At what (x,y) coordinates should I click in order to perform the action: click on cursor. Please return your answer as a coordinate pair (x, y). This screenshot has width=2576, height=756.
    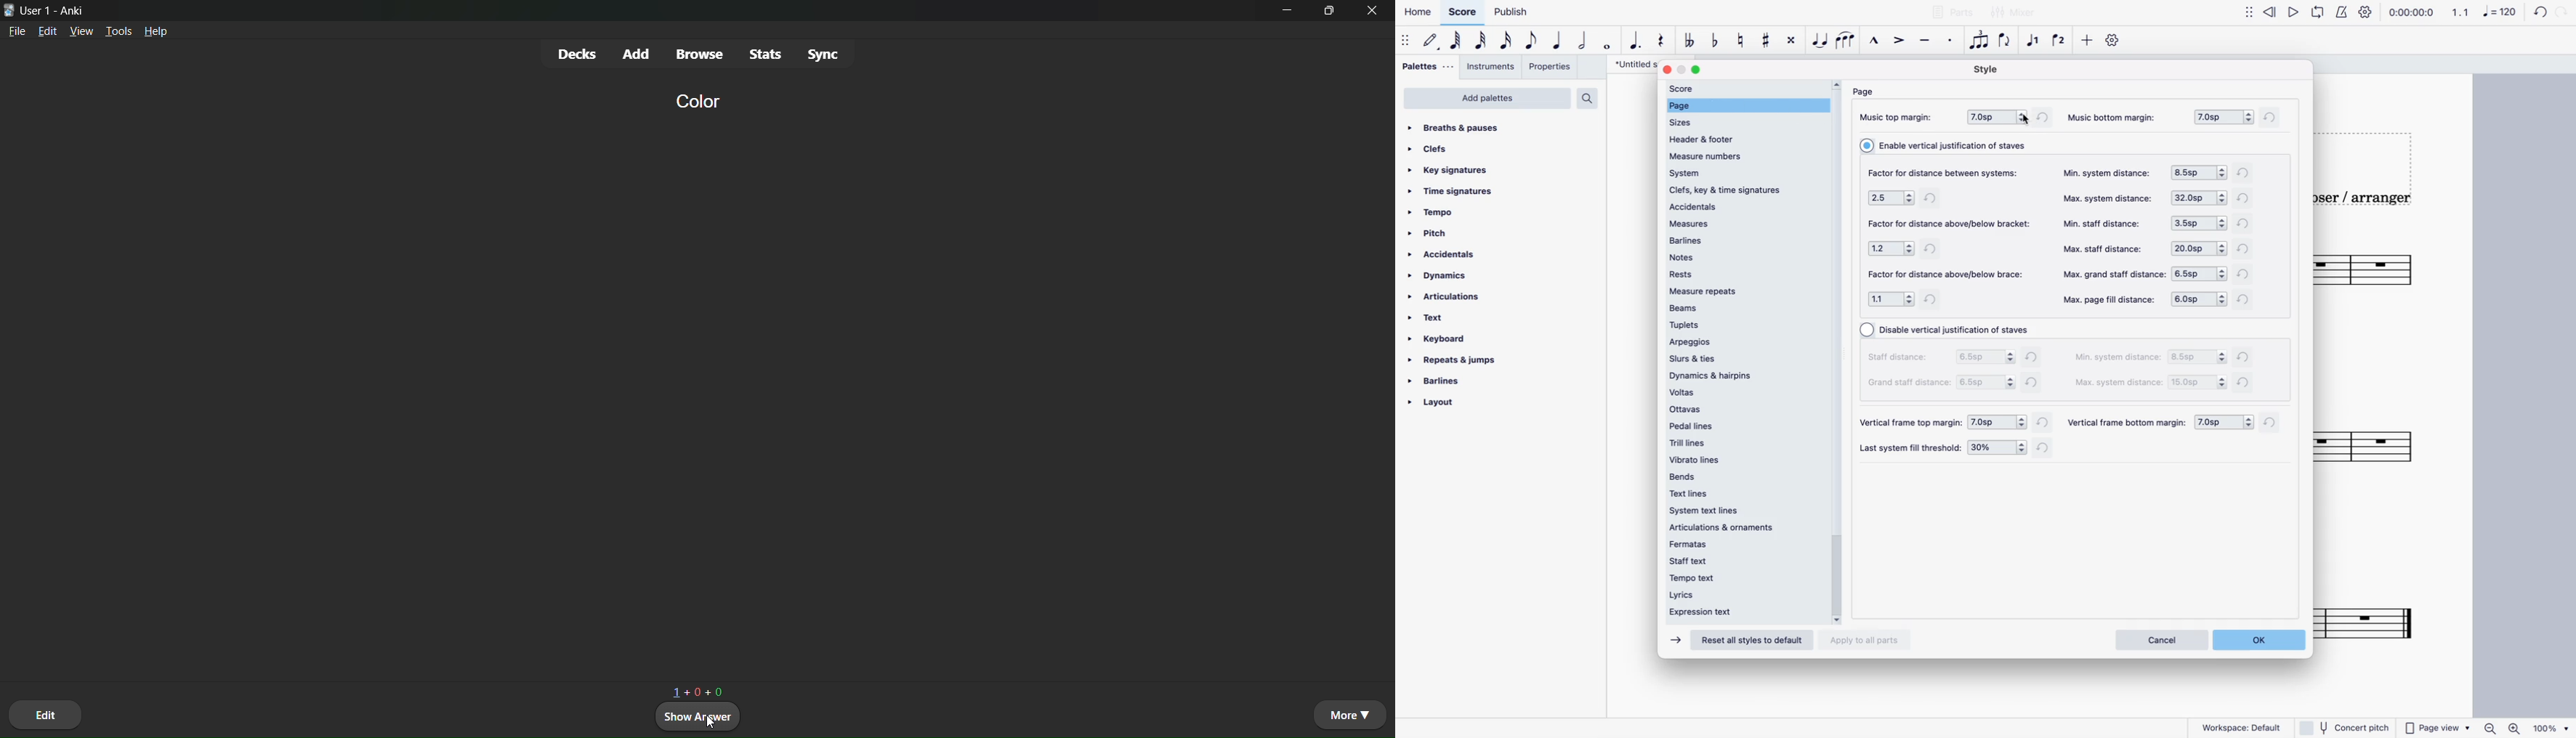
    Looking at the image, I should click on (699, 721).